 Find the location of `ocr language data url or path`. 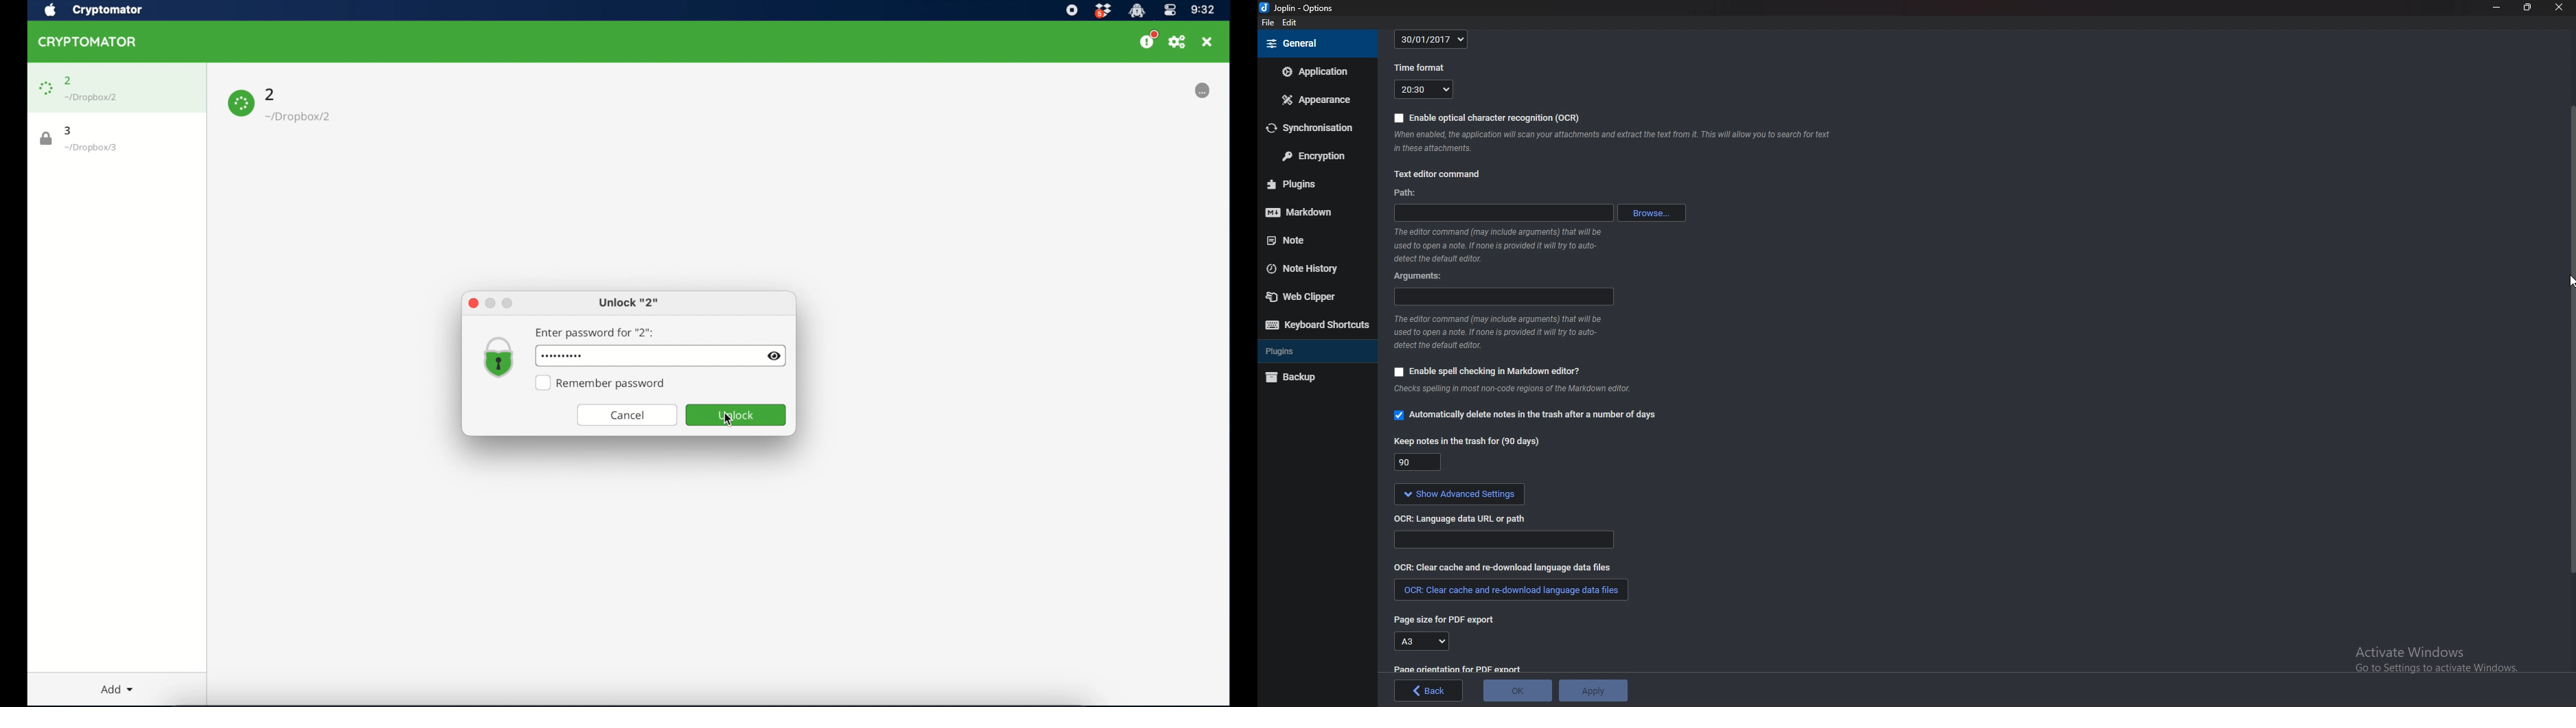

ocr language data url or path is located at coordinates (1460, 518).